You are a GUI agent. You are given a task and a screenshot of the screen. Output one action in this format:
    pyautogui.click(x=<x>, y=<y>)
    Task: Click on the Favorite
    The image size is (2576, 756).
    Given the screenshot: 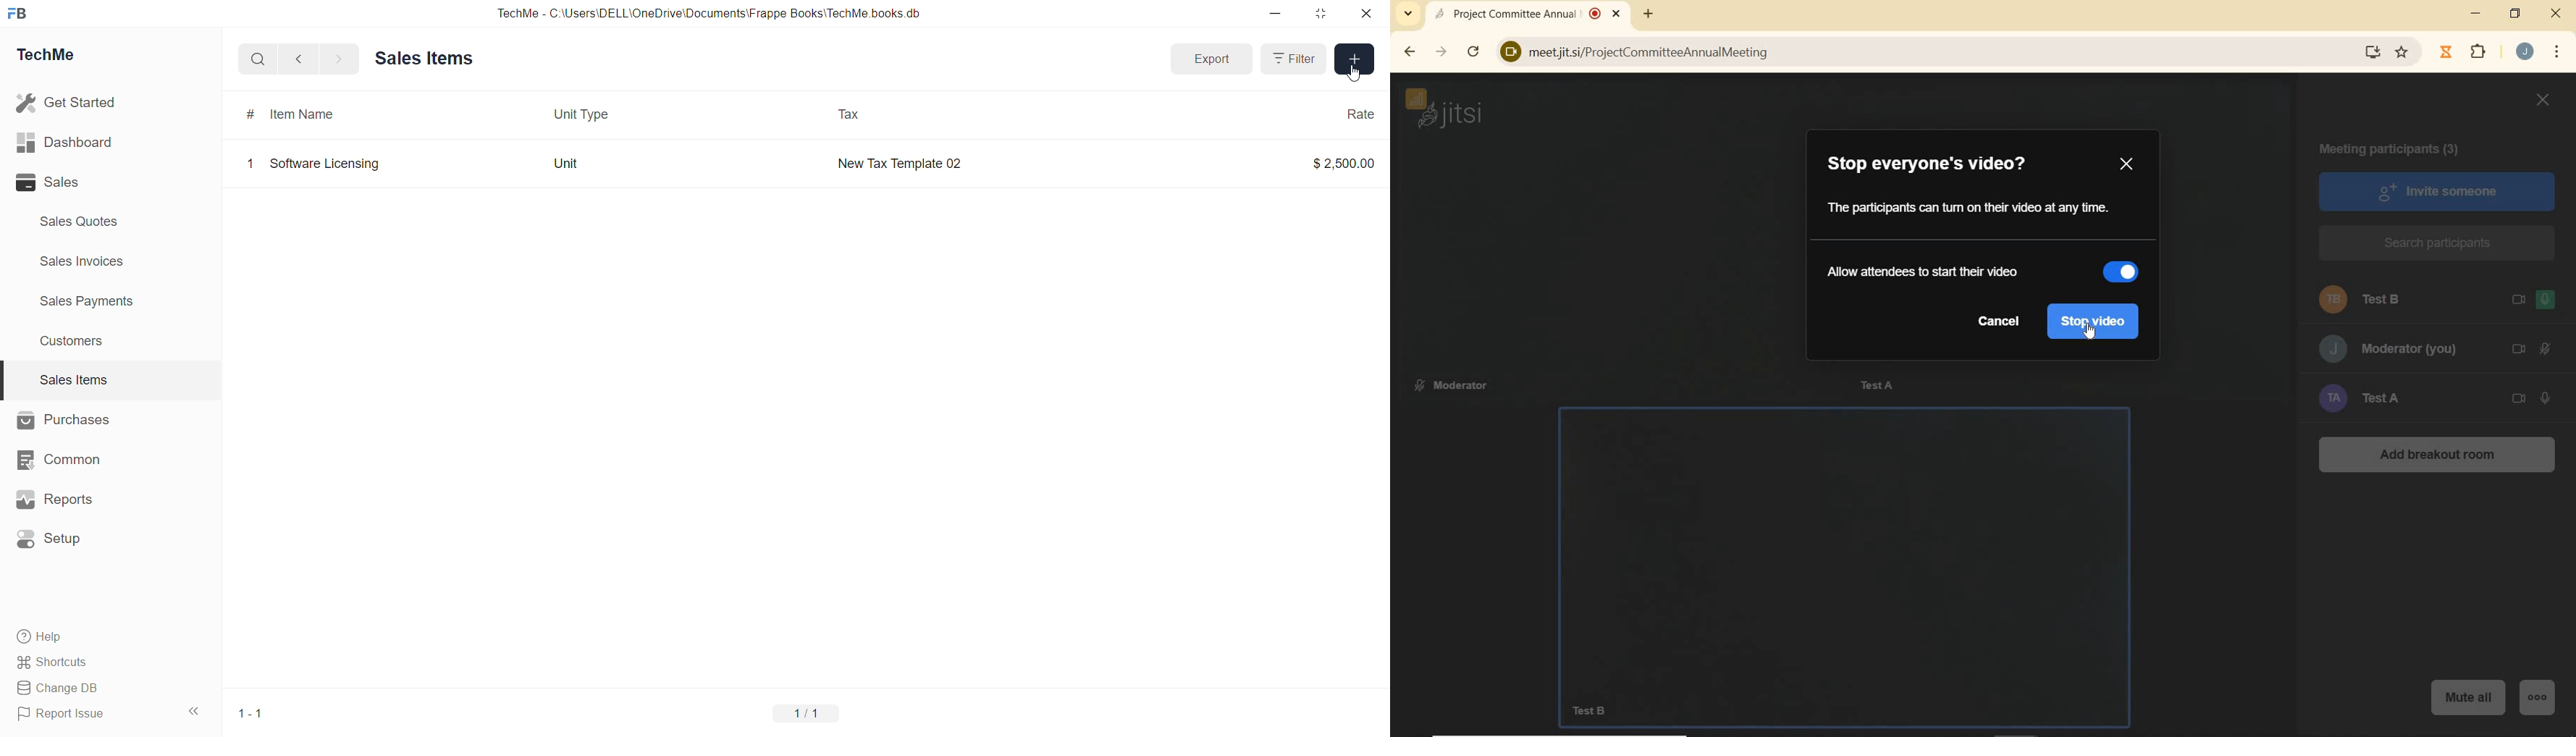 What is the action you would take?
    pyautogui.click(x=2403, y=50)
    